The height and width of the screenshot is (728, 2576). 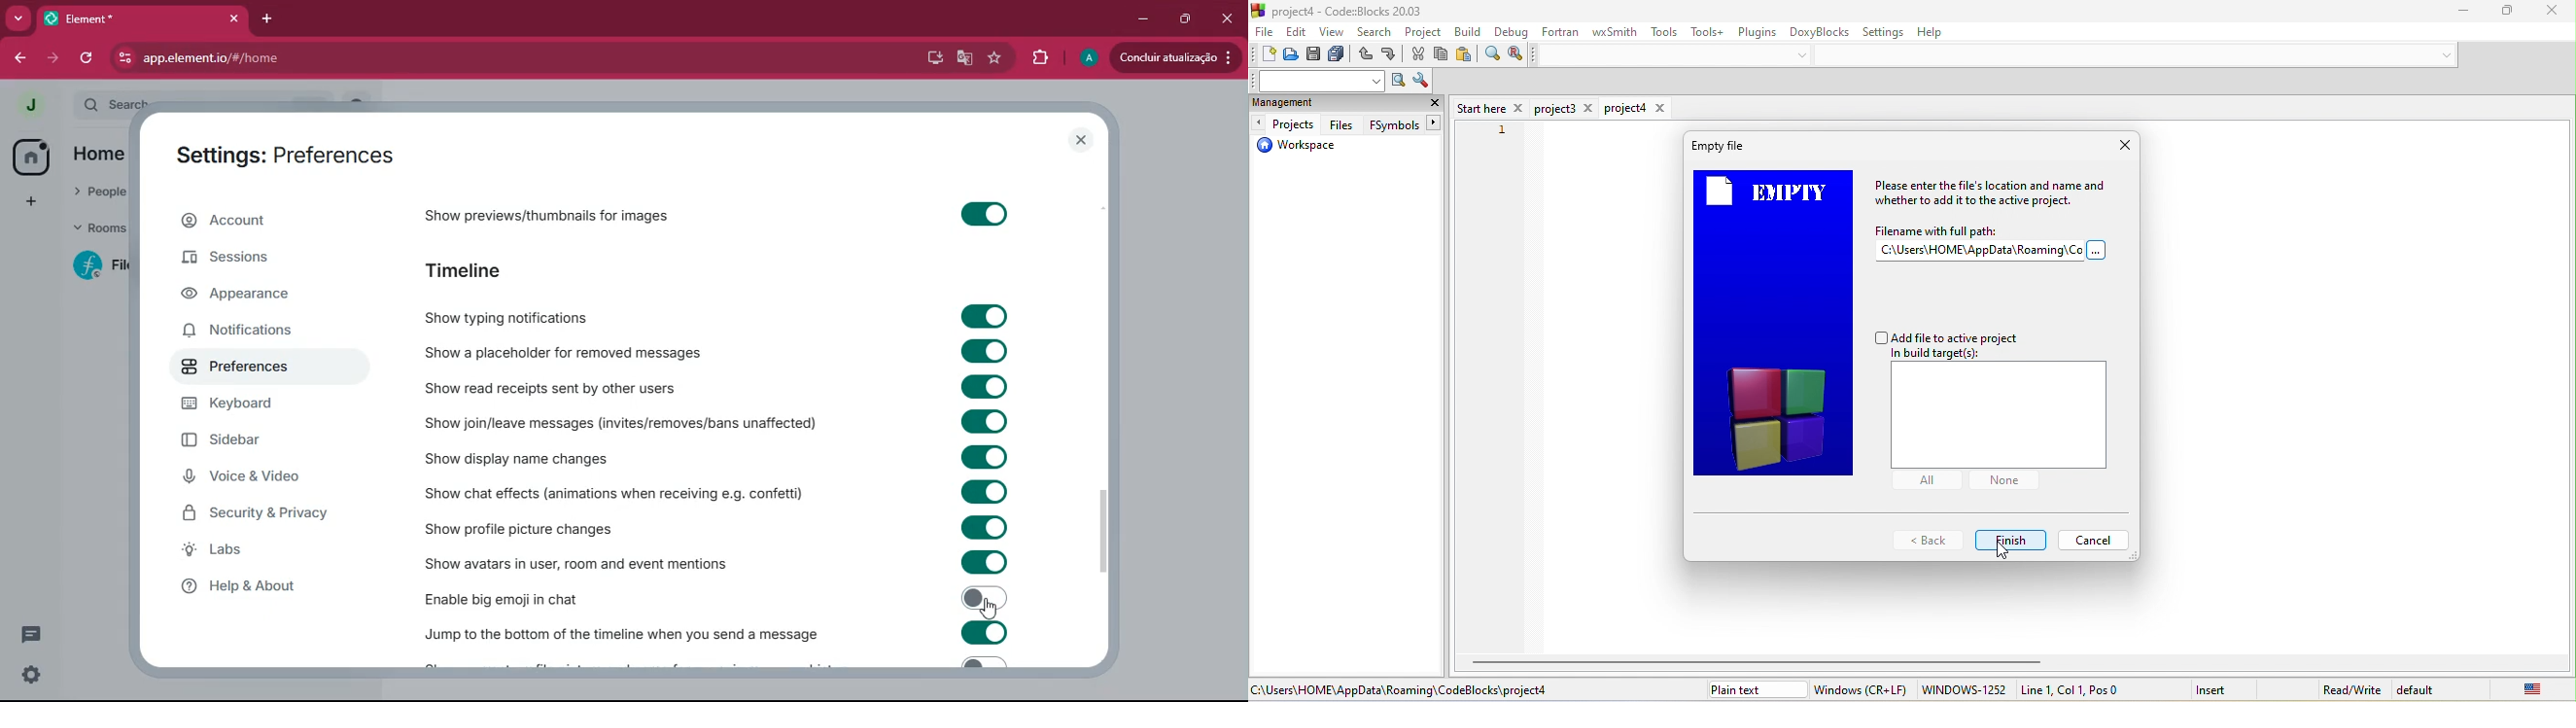 I want to click on conversation, so click(x=31, y=633).